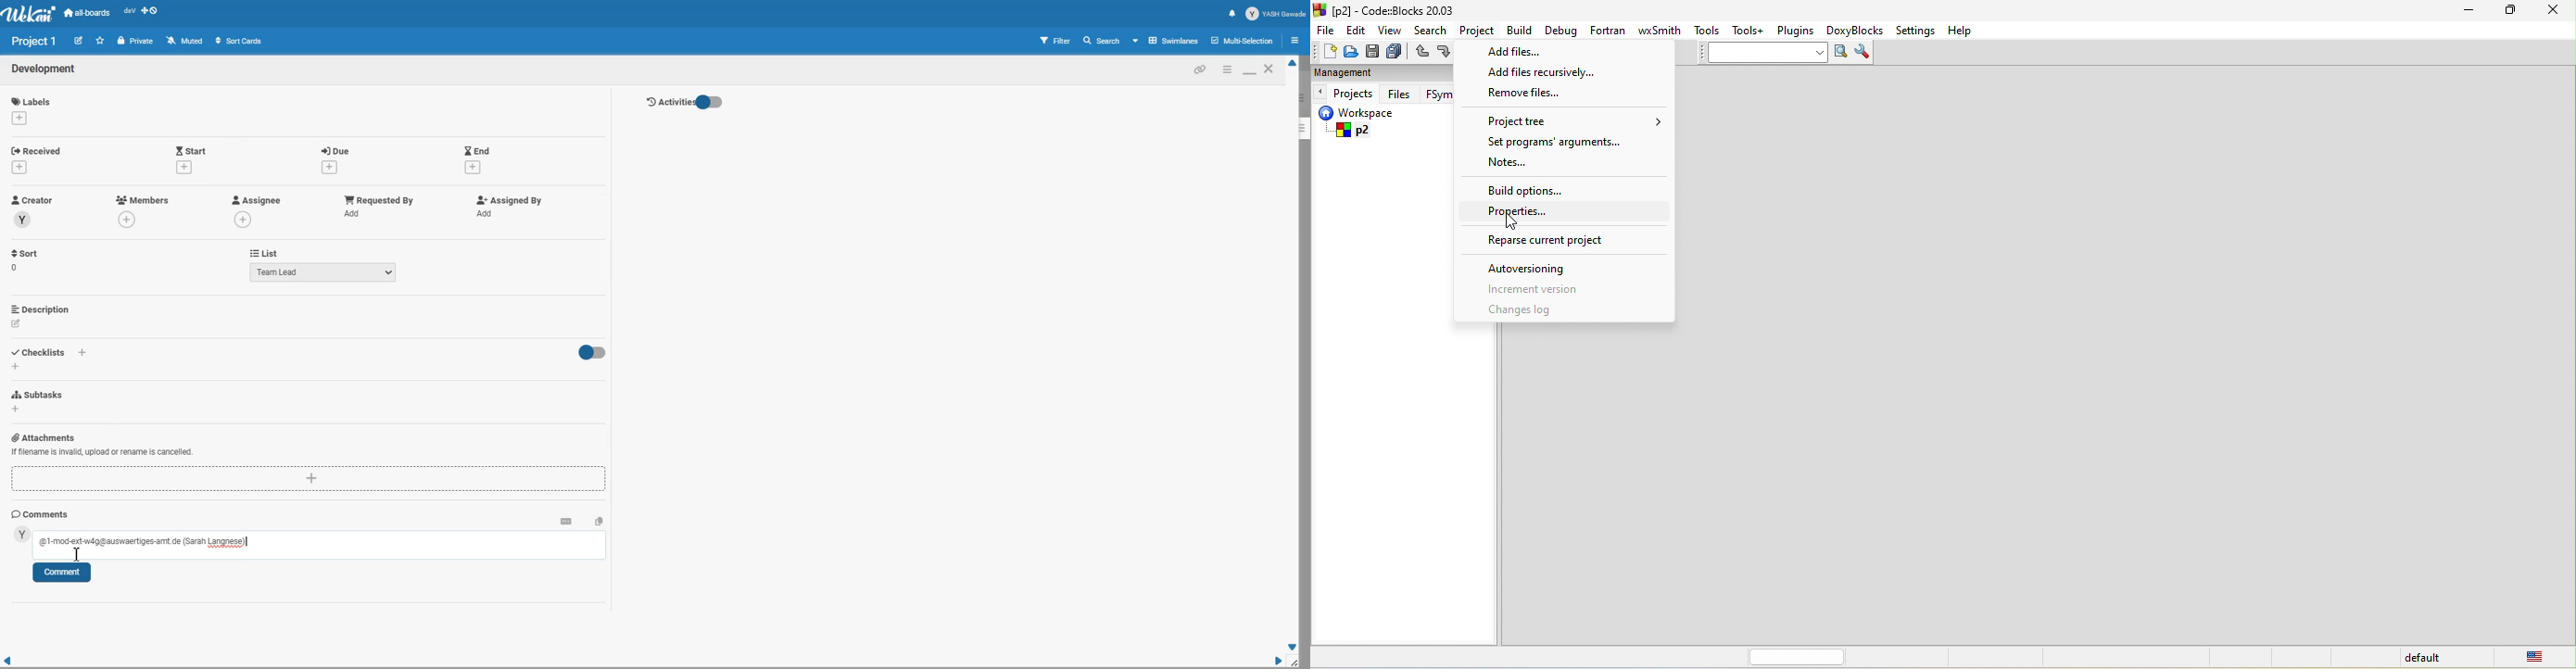 The width and height of the screenshot is (2576, 672). I want to click on set programs arguments, so click(1554, 142).